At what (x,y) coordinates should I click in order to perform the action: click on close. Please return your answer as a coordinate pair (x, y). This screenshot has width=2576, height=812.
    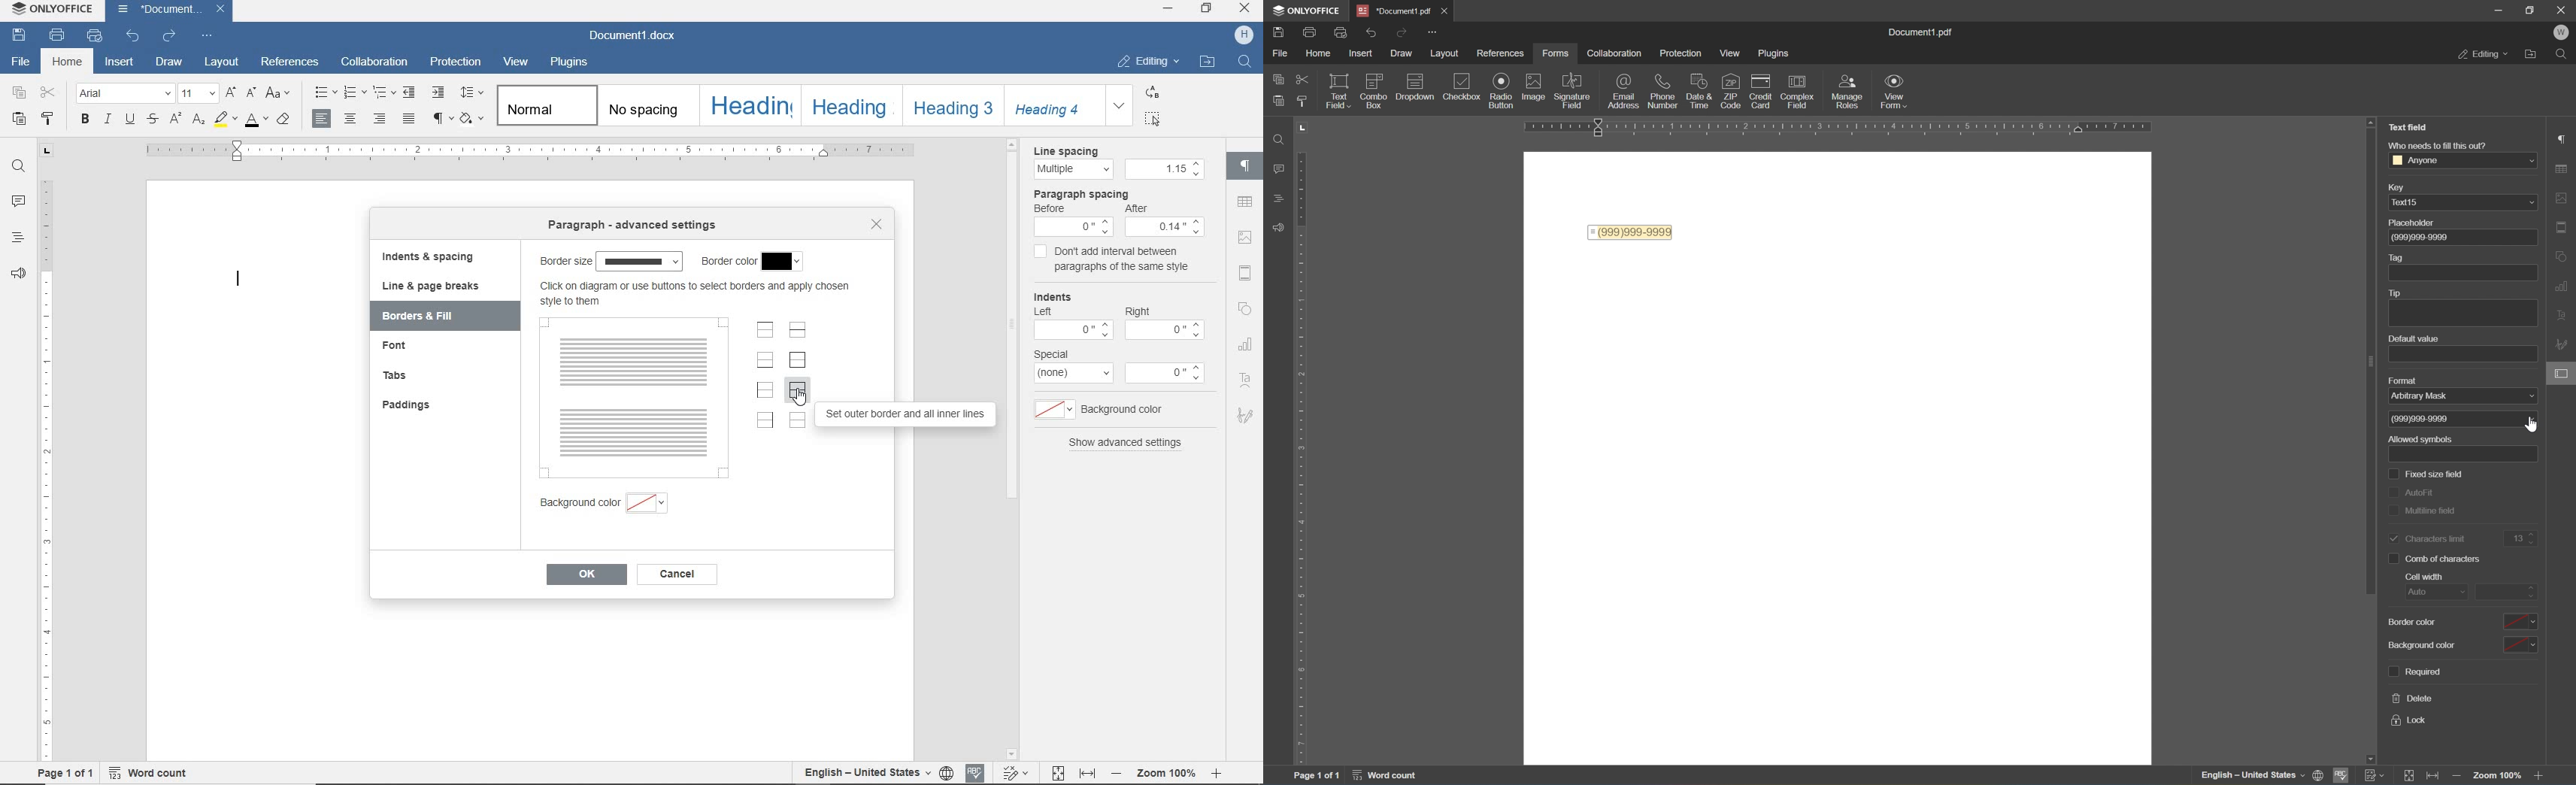
    Looking at the image, I should click on (2563, 9).